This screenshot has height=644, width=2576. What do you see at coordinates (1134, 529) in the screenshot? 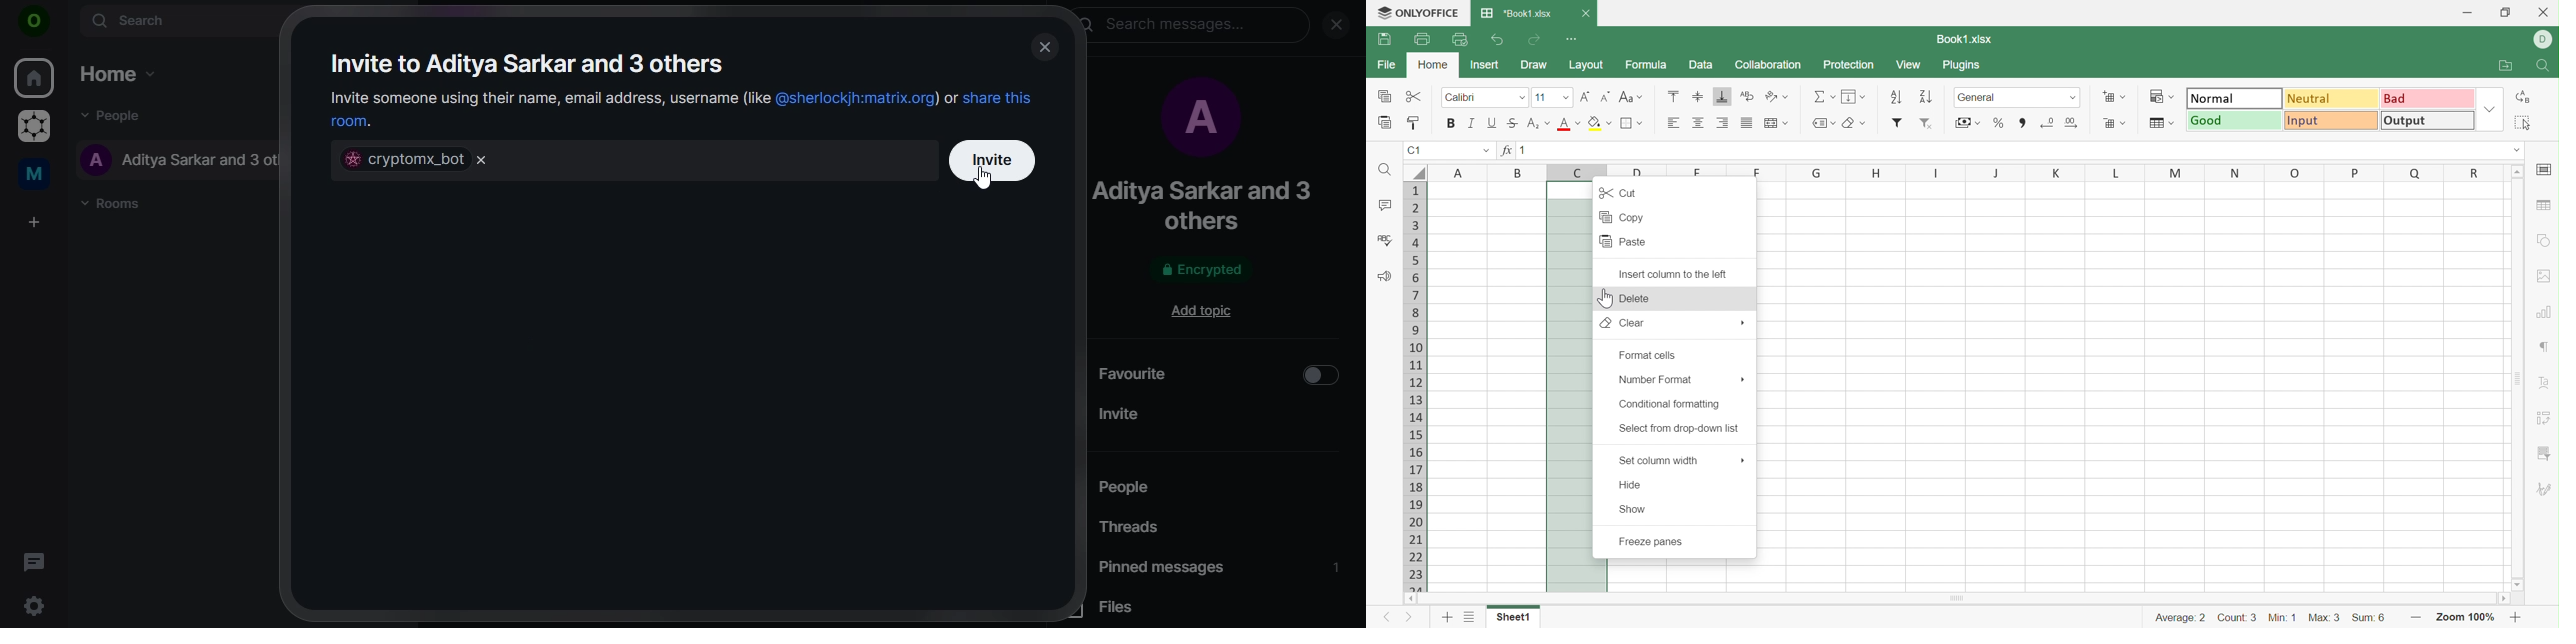
I see `threads` at bounding box center [1134, 529].